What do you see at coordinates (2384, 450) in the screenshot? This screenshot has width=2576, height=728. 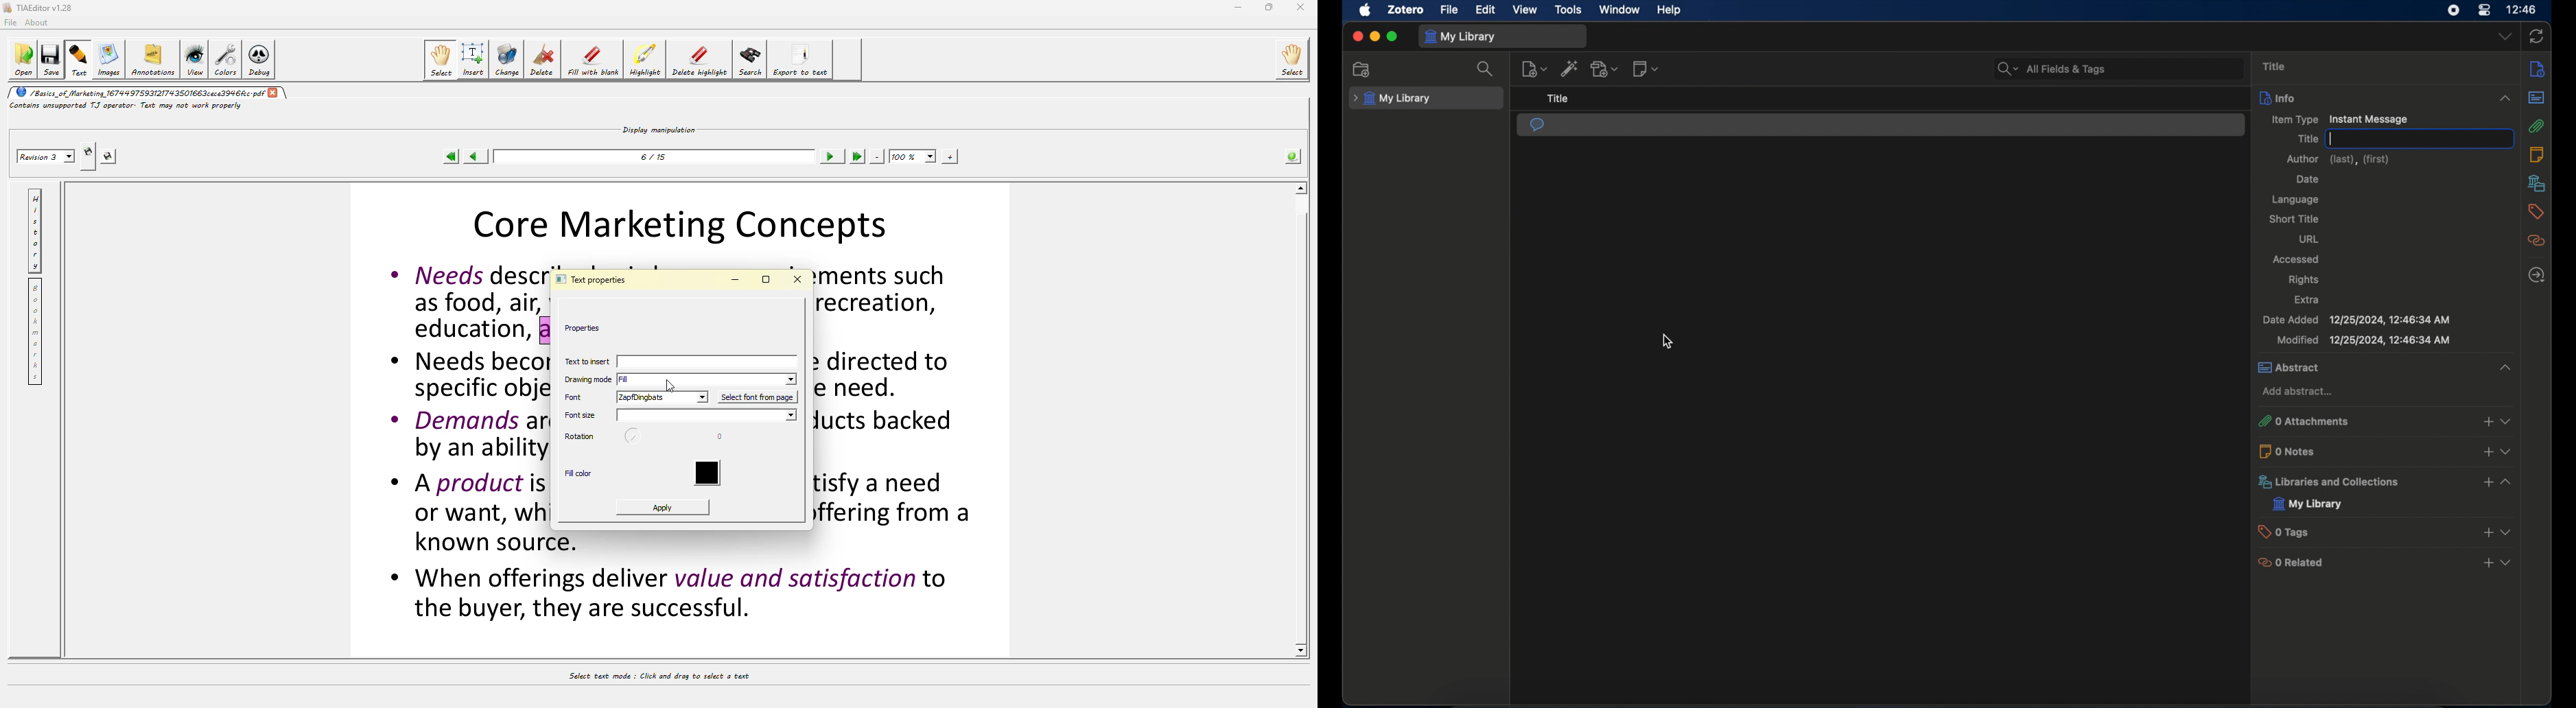 I see `0 notes` at bounding box center [2384, 450].